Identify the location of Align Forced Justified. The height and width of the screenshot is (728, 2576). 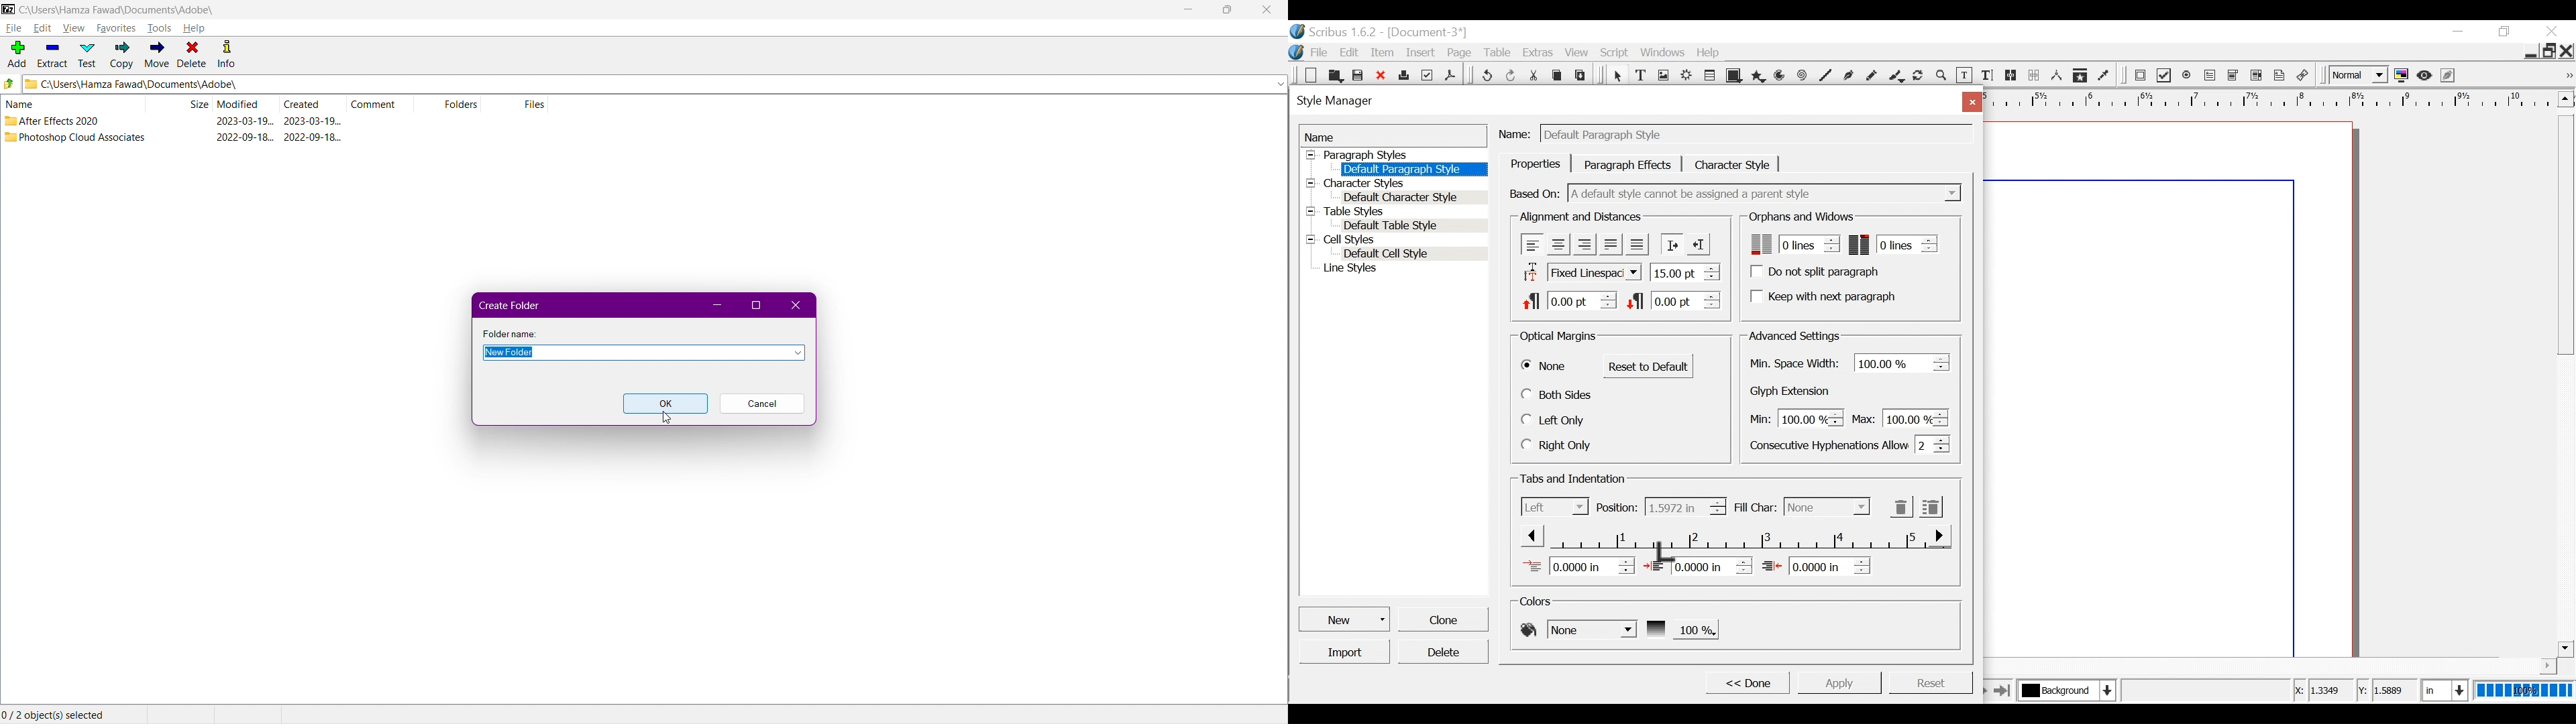
(1637, 245).